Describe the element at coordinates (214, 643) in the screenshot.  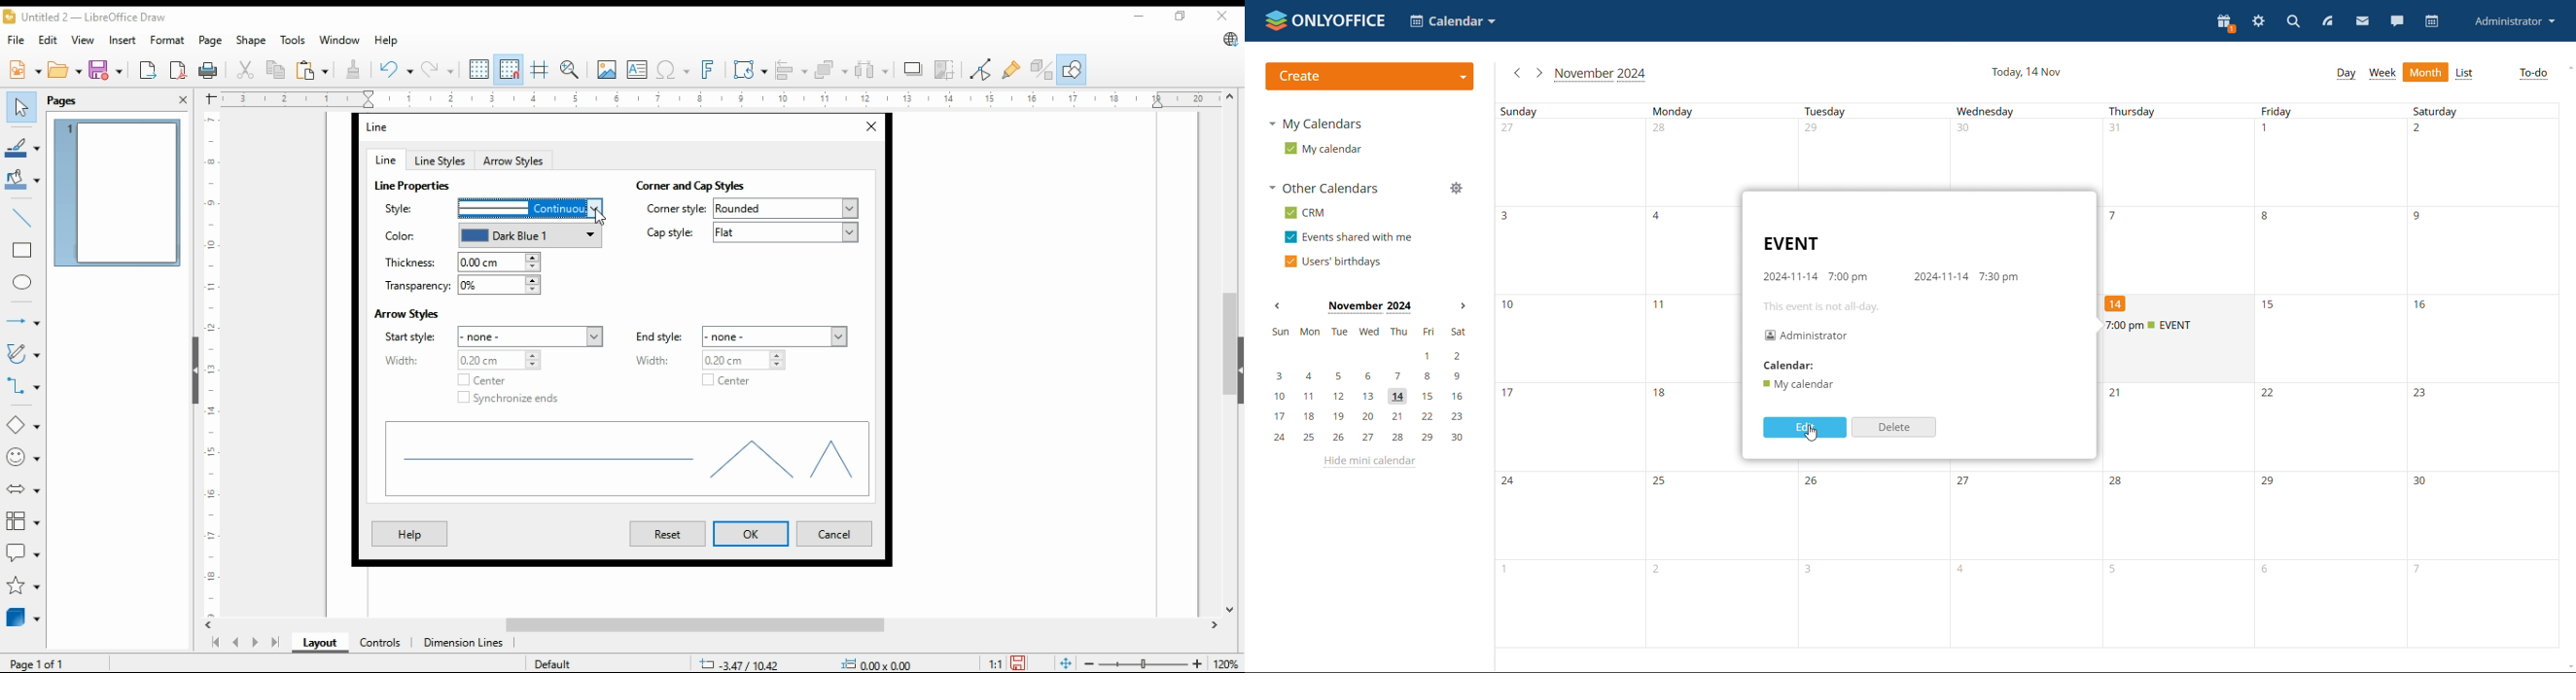
I see `first page` at that location.